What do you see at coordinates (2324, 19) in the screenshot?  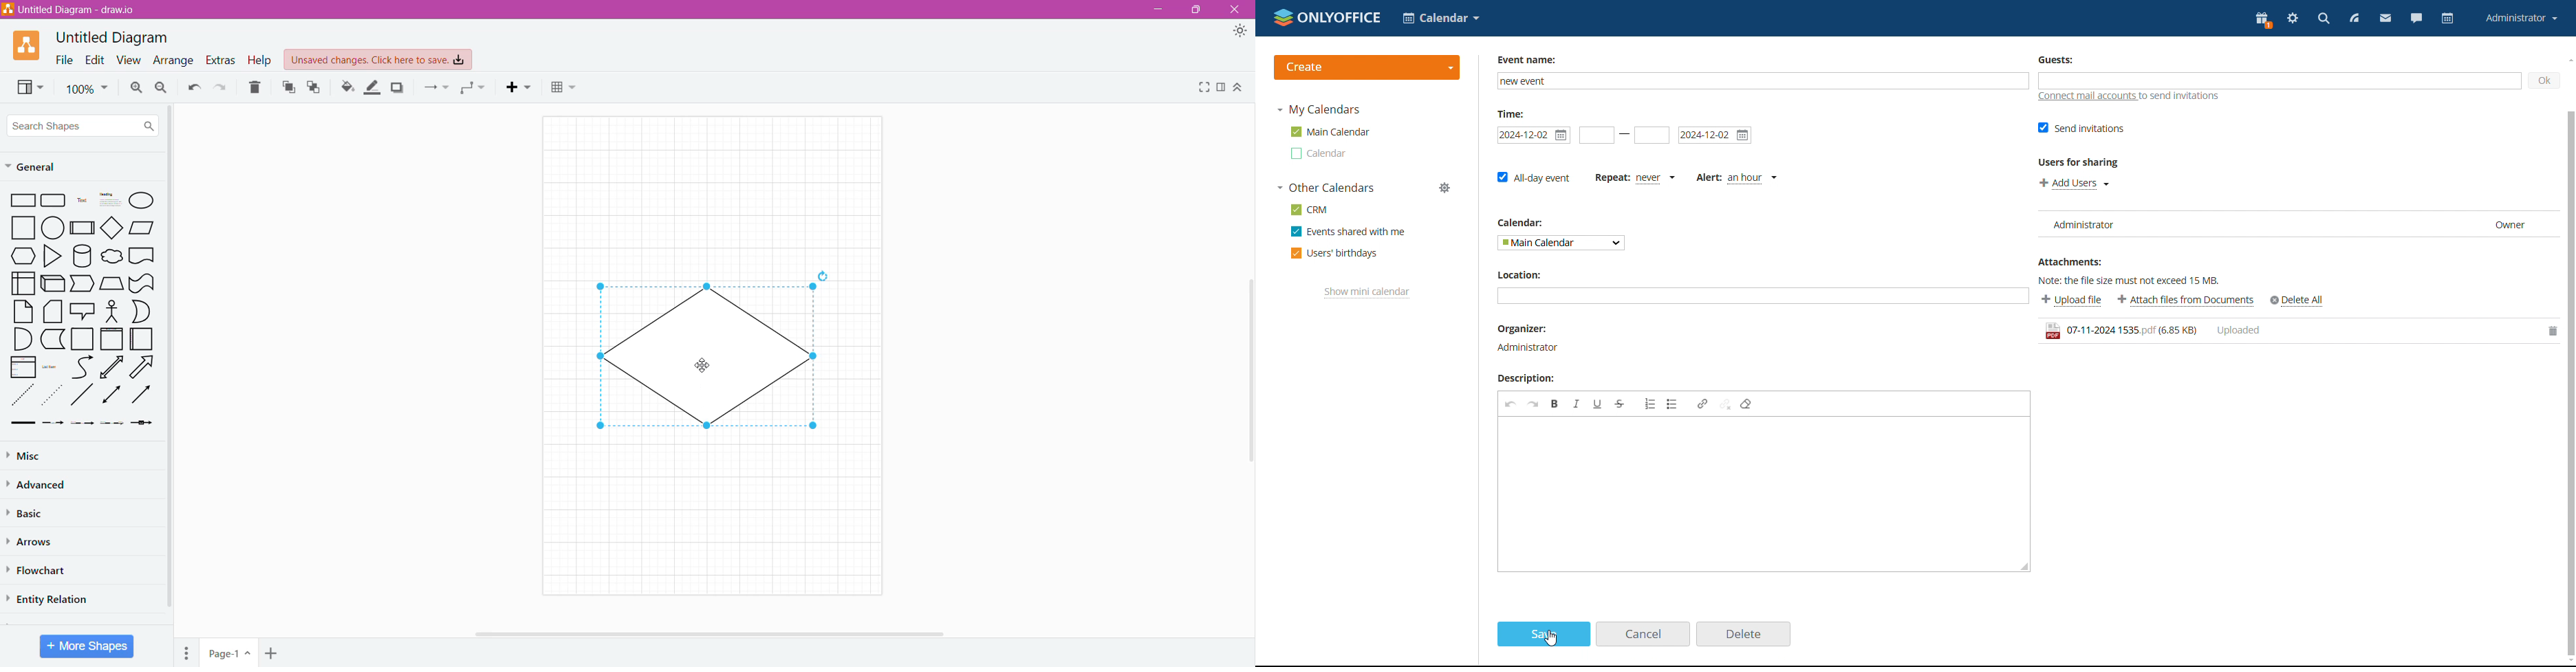 I see `search` at bounding box center [2324, 19].